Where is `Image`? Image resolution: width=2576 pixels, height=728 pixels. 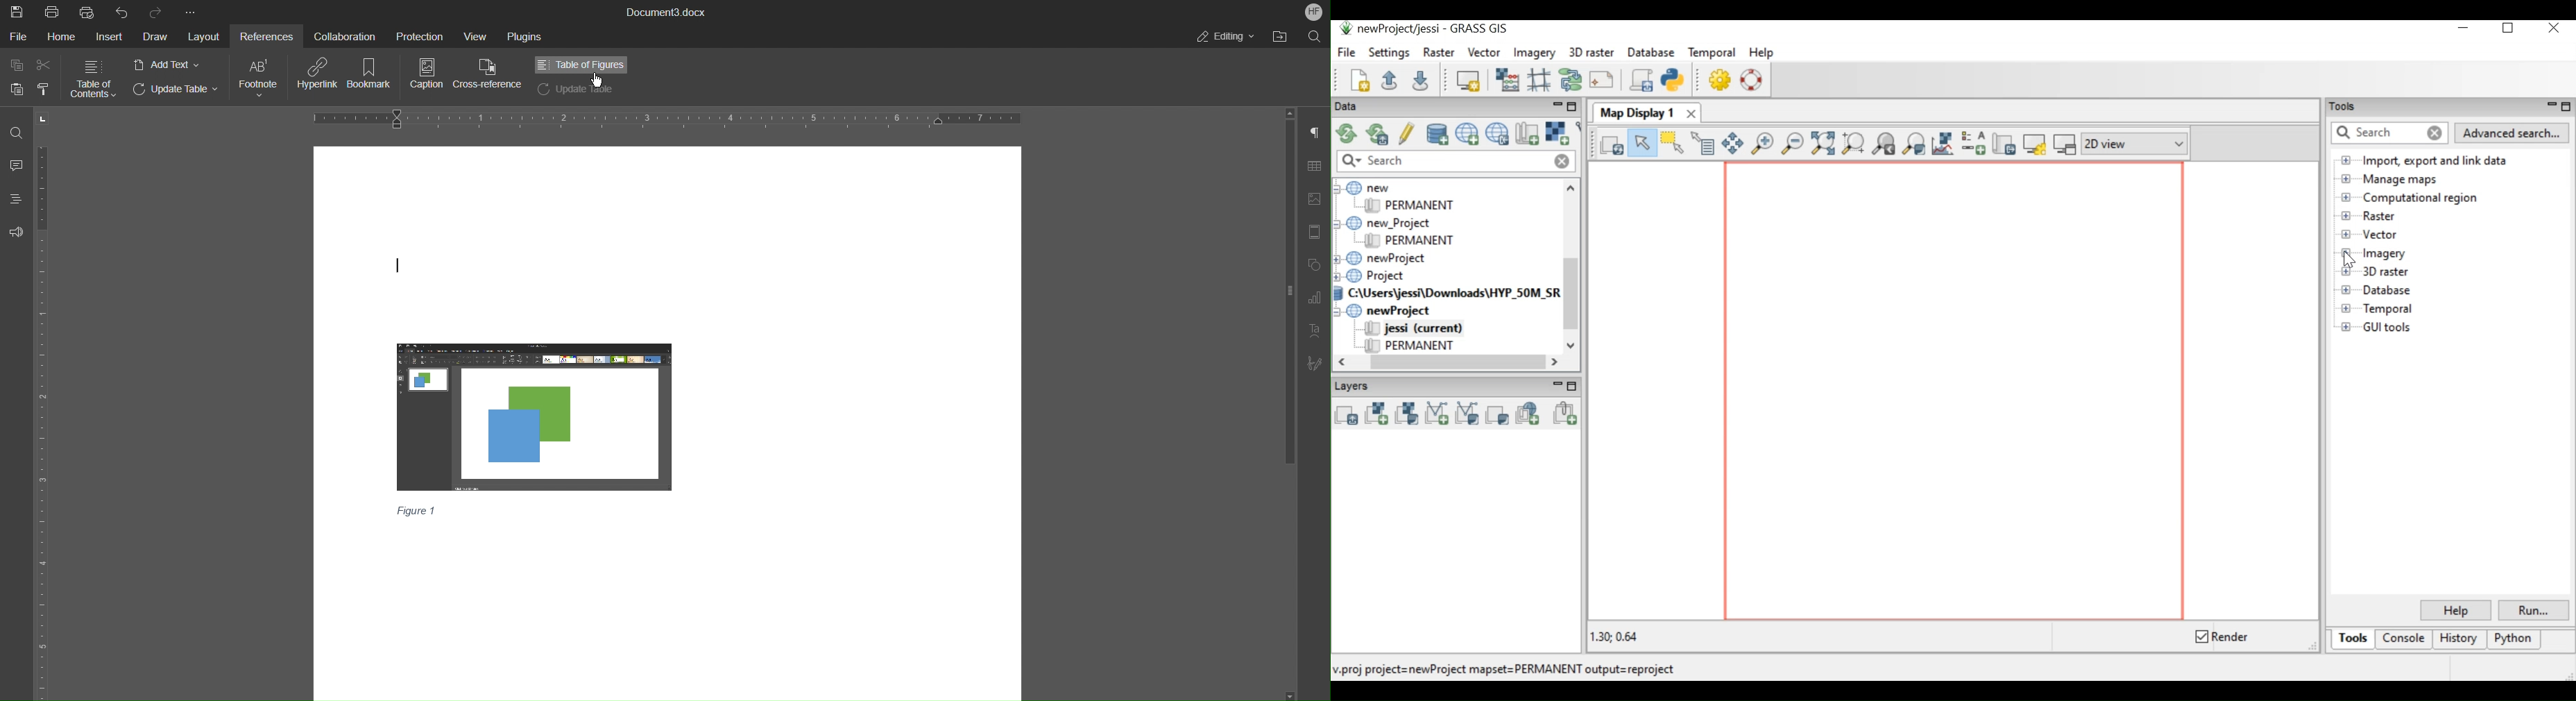 Image is located at coordinates (534, 419).